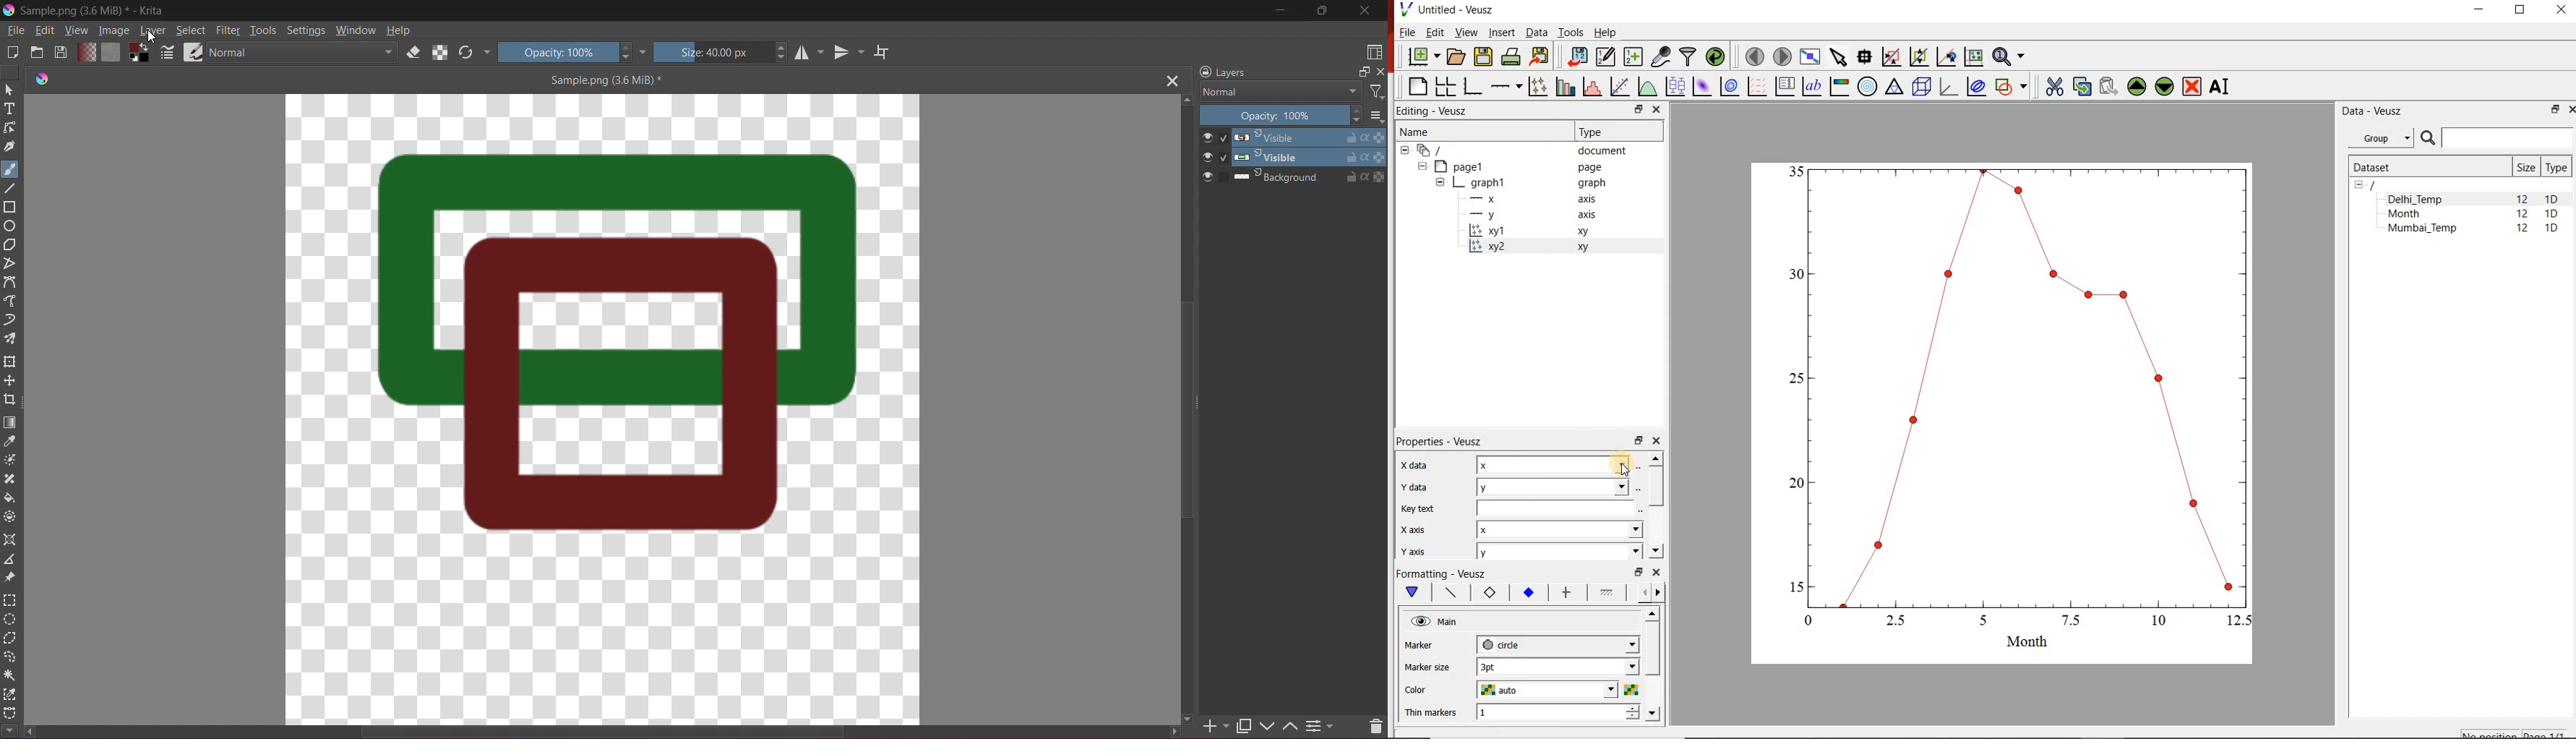 This screenshot has height=756, width=2576. I want to click on Draw a gradient, so click(11, 422).